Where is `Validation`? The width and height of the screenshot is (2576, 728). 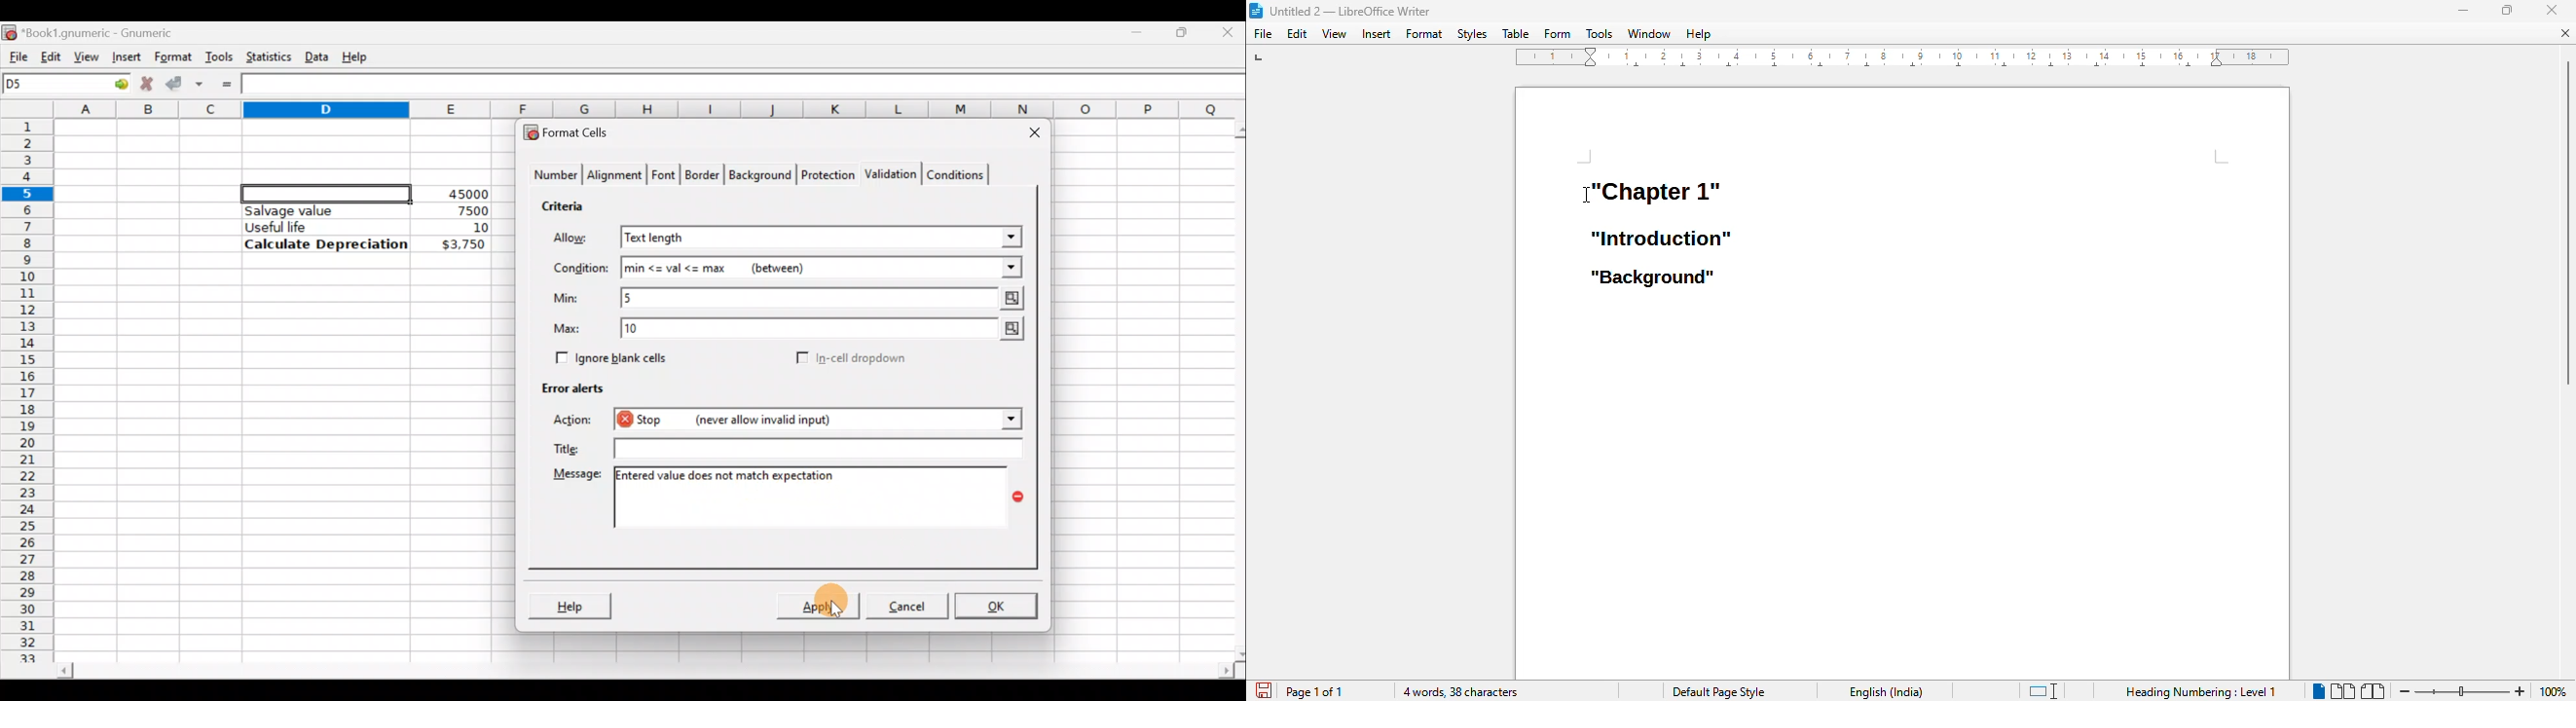
Validation is located at coordinates (888, 175).